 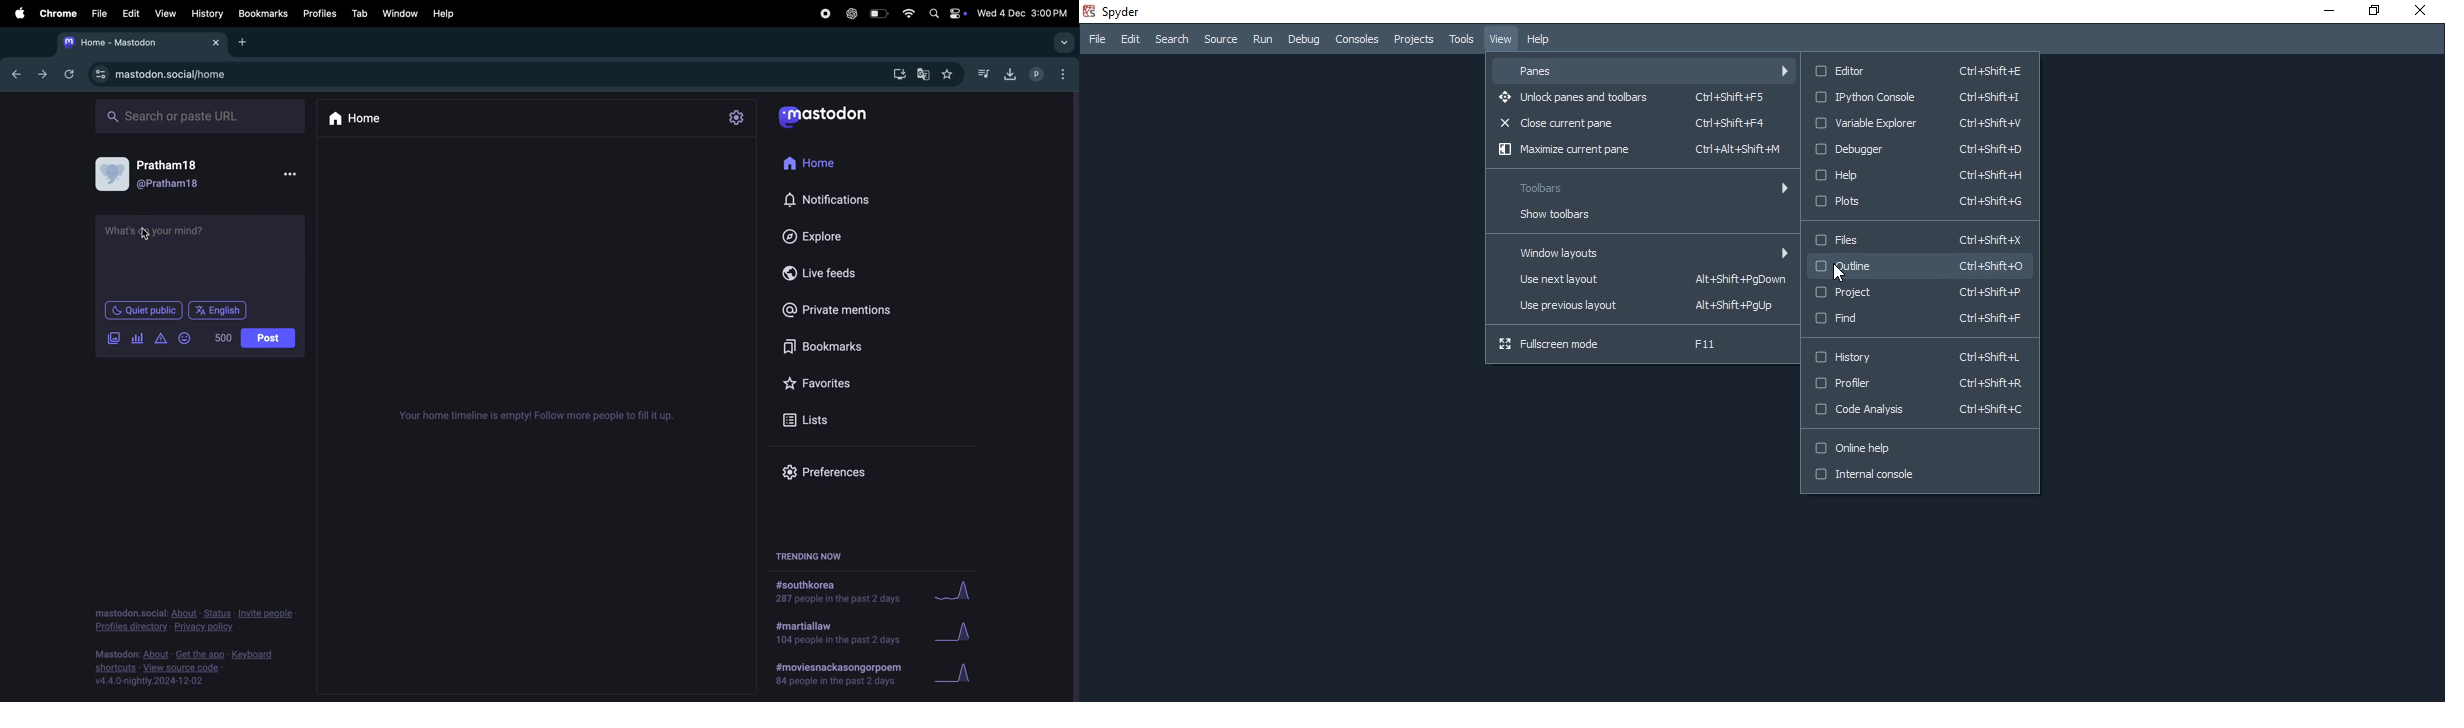 What do you see at coordinates (1022, 13) in the screenshot?
I see `date and time` at bounding box center [1022, 13].